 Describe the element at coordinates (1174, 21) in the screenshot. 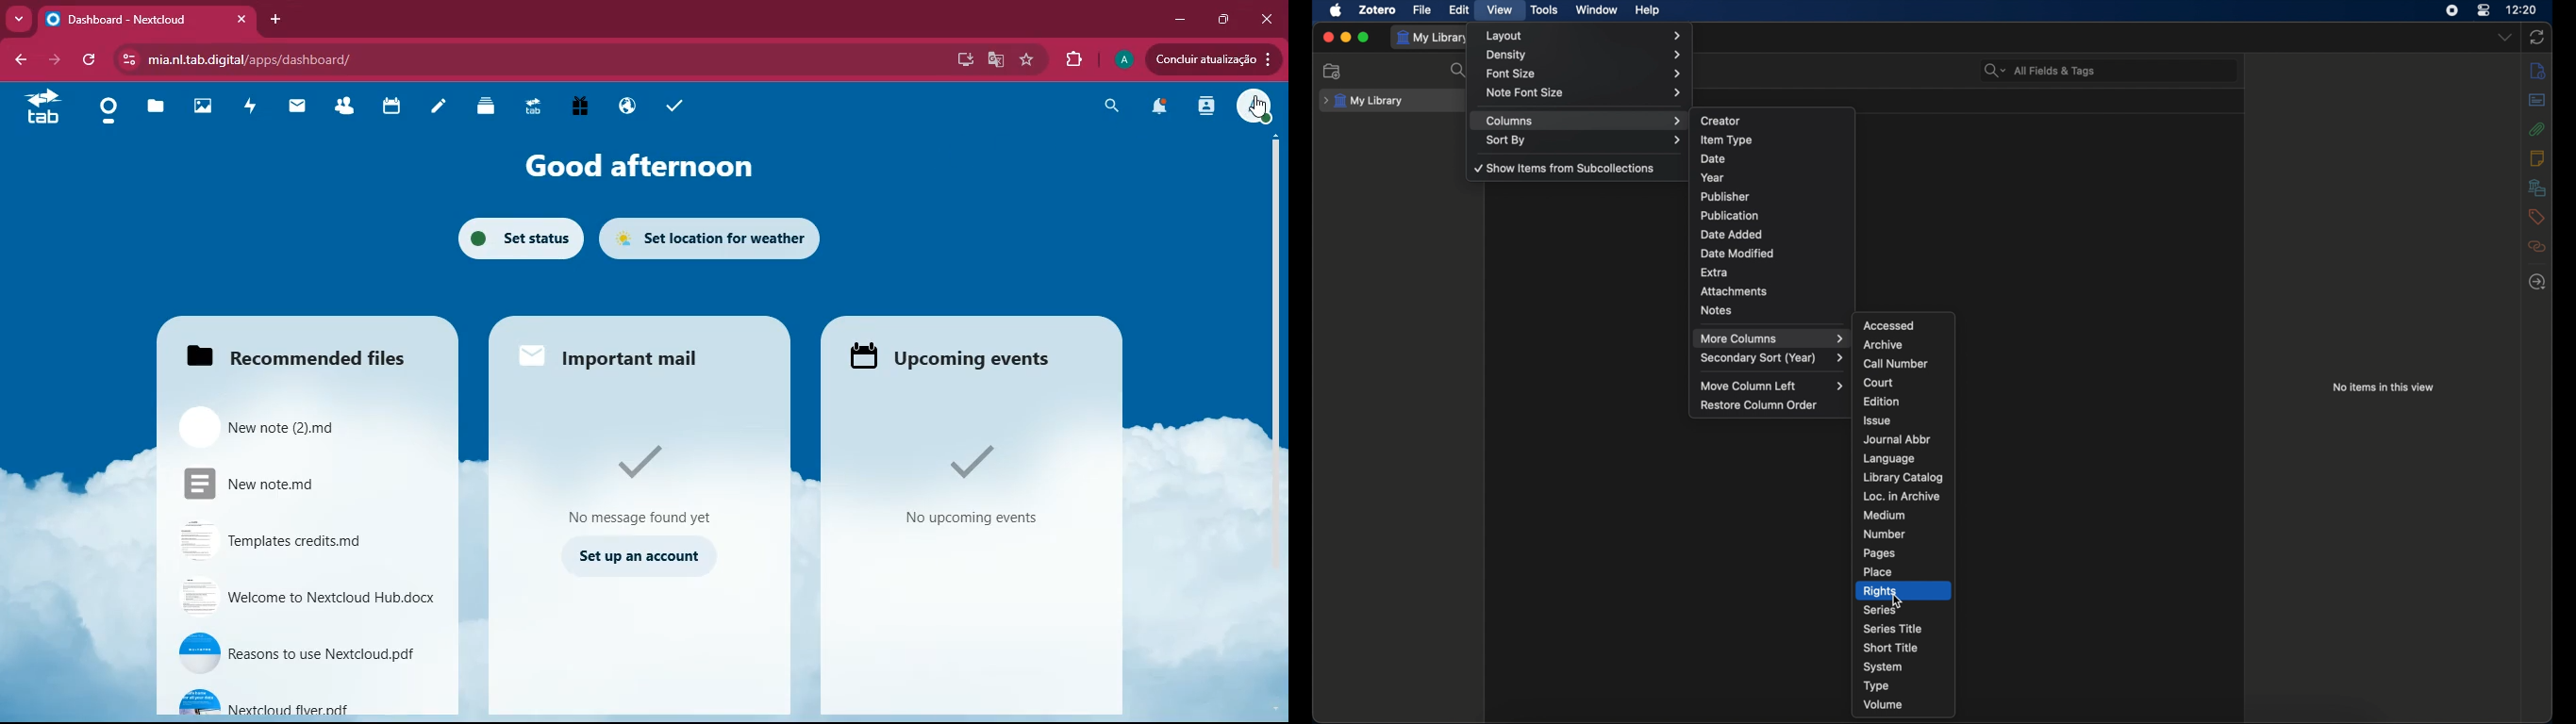

I see `minimize` at that location.